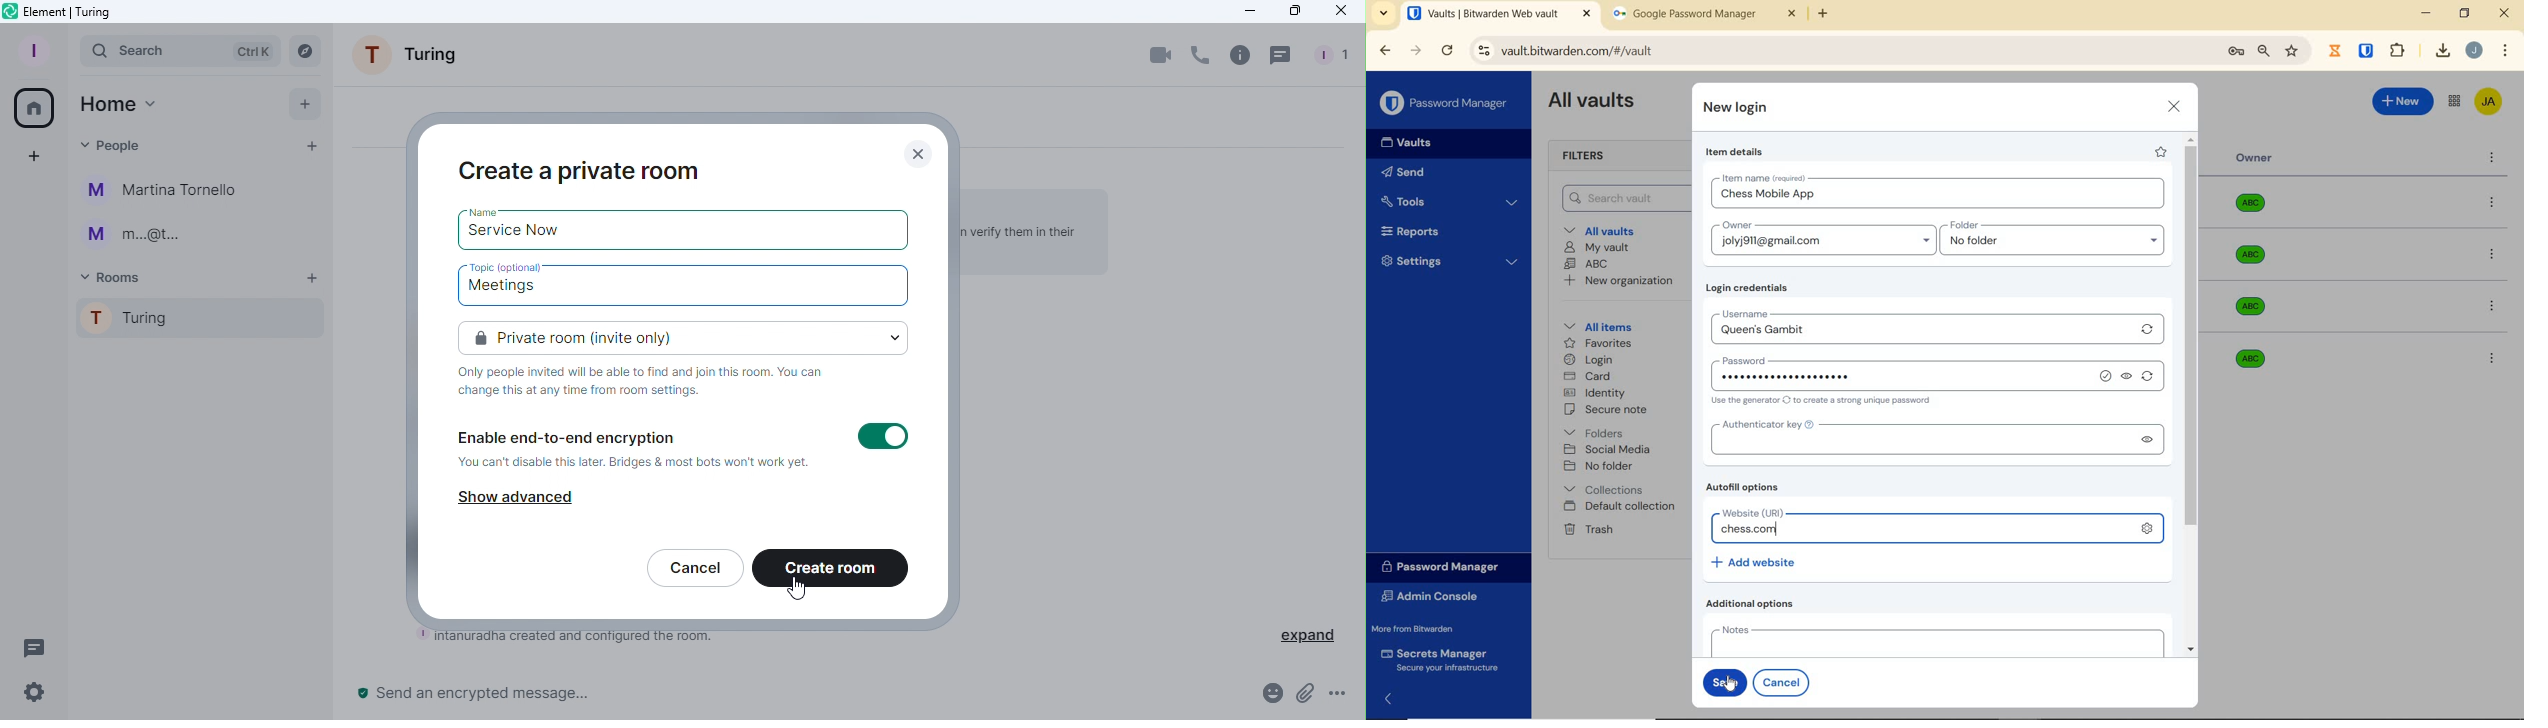 The image size is (2548, 728). I want to click on service now, so click(516, 234).